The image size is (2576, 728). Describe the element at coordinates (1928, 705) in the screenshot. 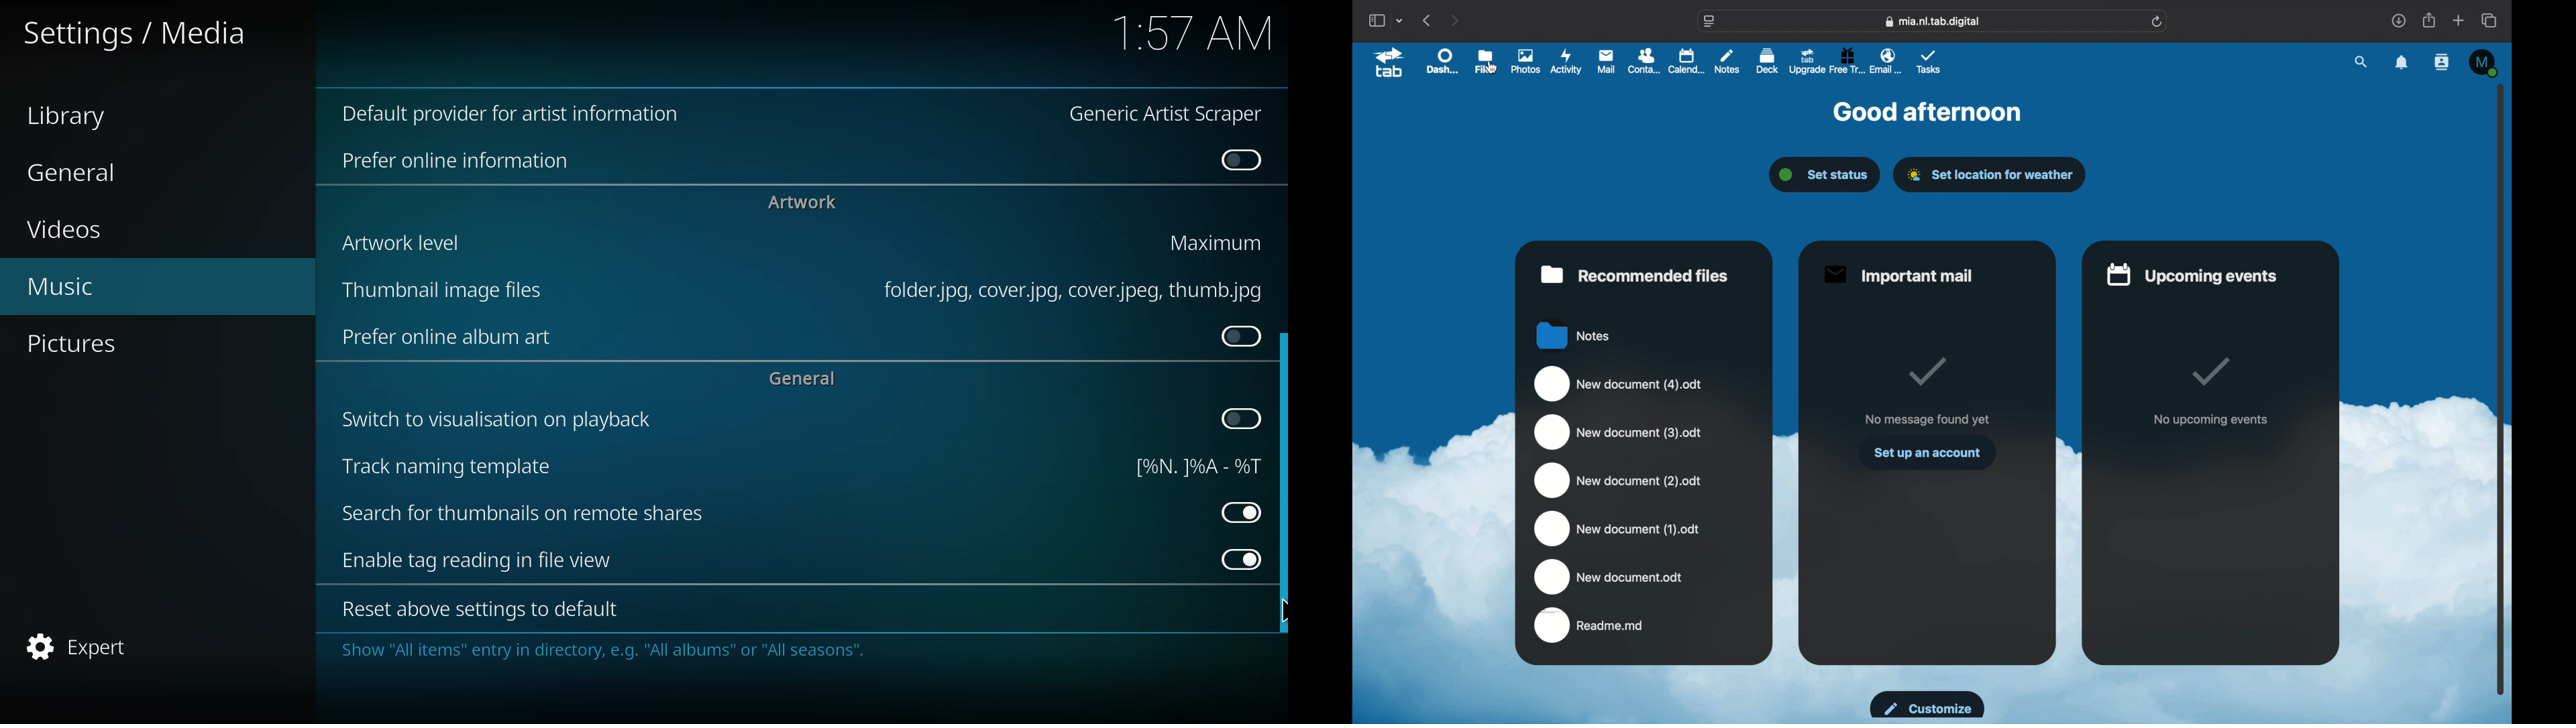

I see `customize` at that location.